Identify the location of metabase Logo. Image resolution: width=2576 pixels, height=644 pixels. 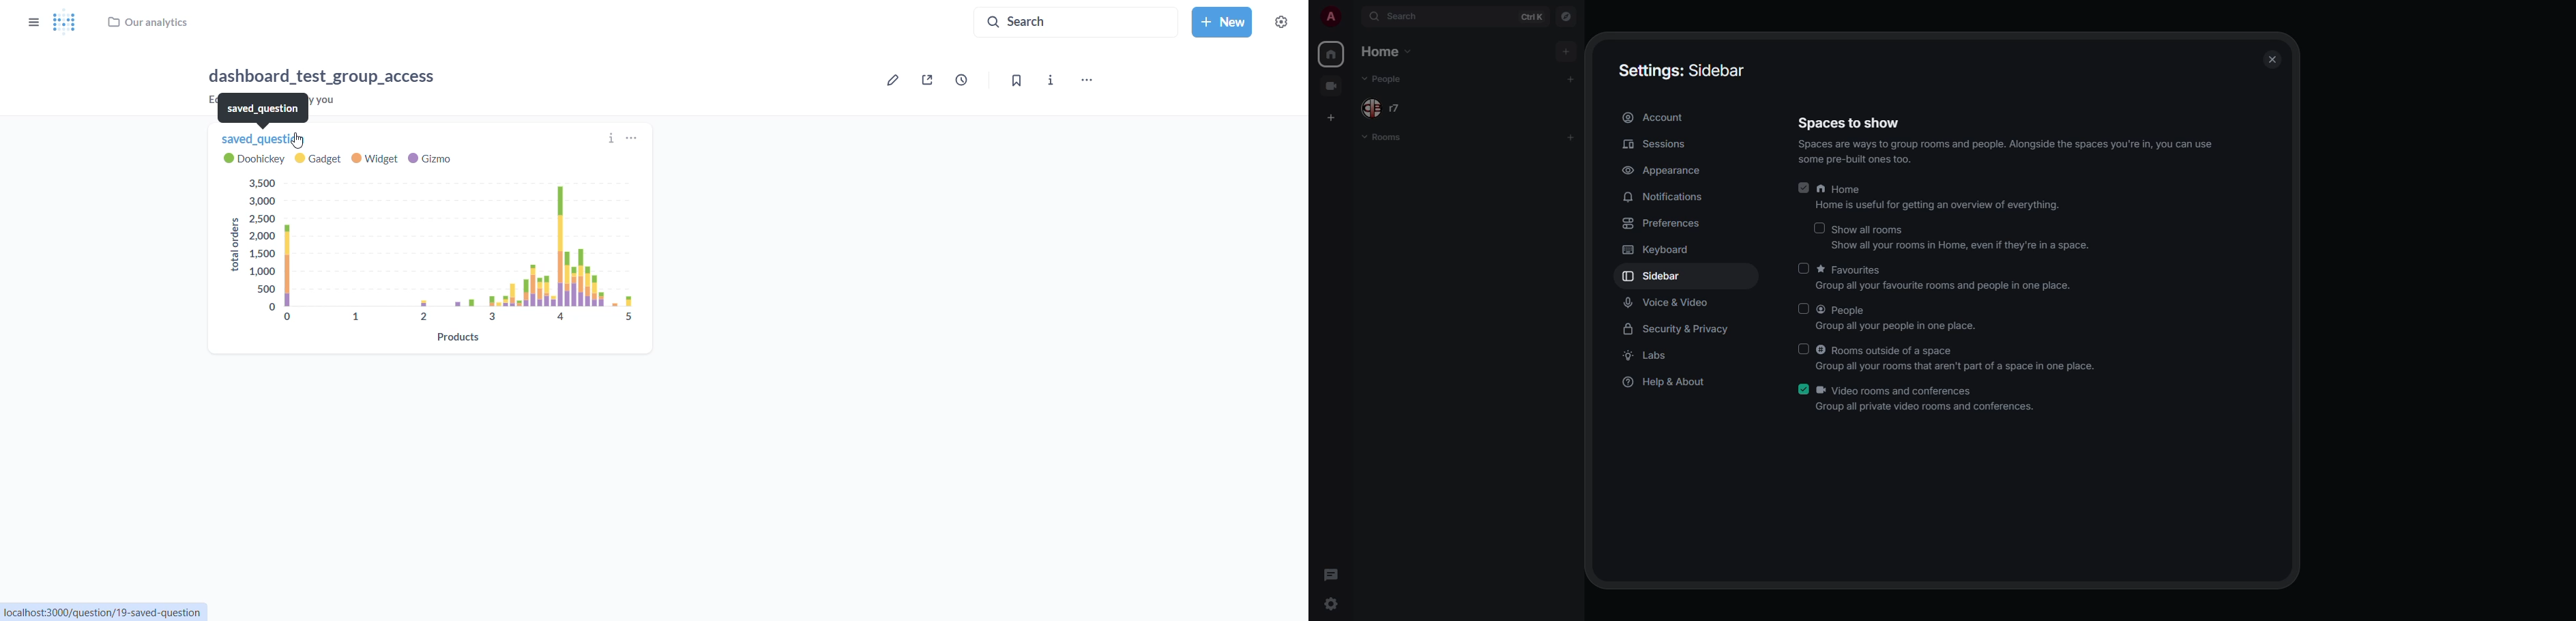
(69, 22).